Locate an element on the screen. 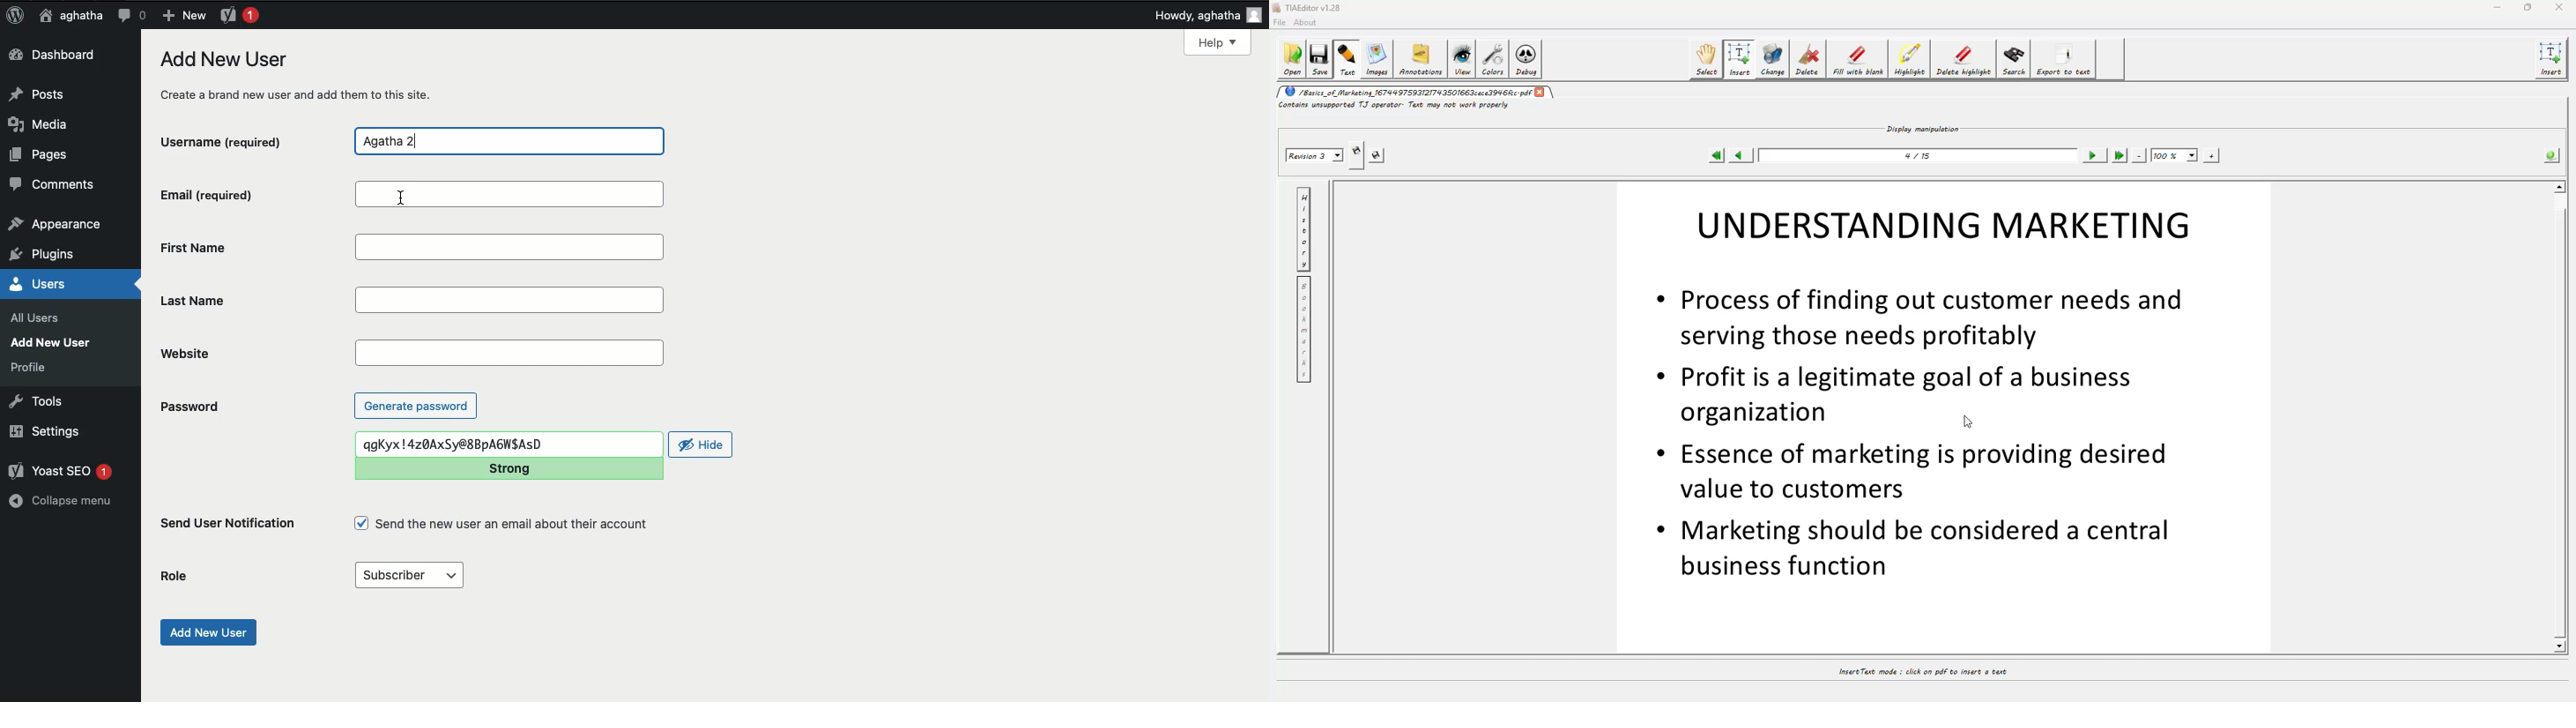 The image size is (2576, 728). Add new user create a brand new user and add them to this site. is located at coordinates (306, 76).